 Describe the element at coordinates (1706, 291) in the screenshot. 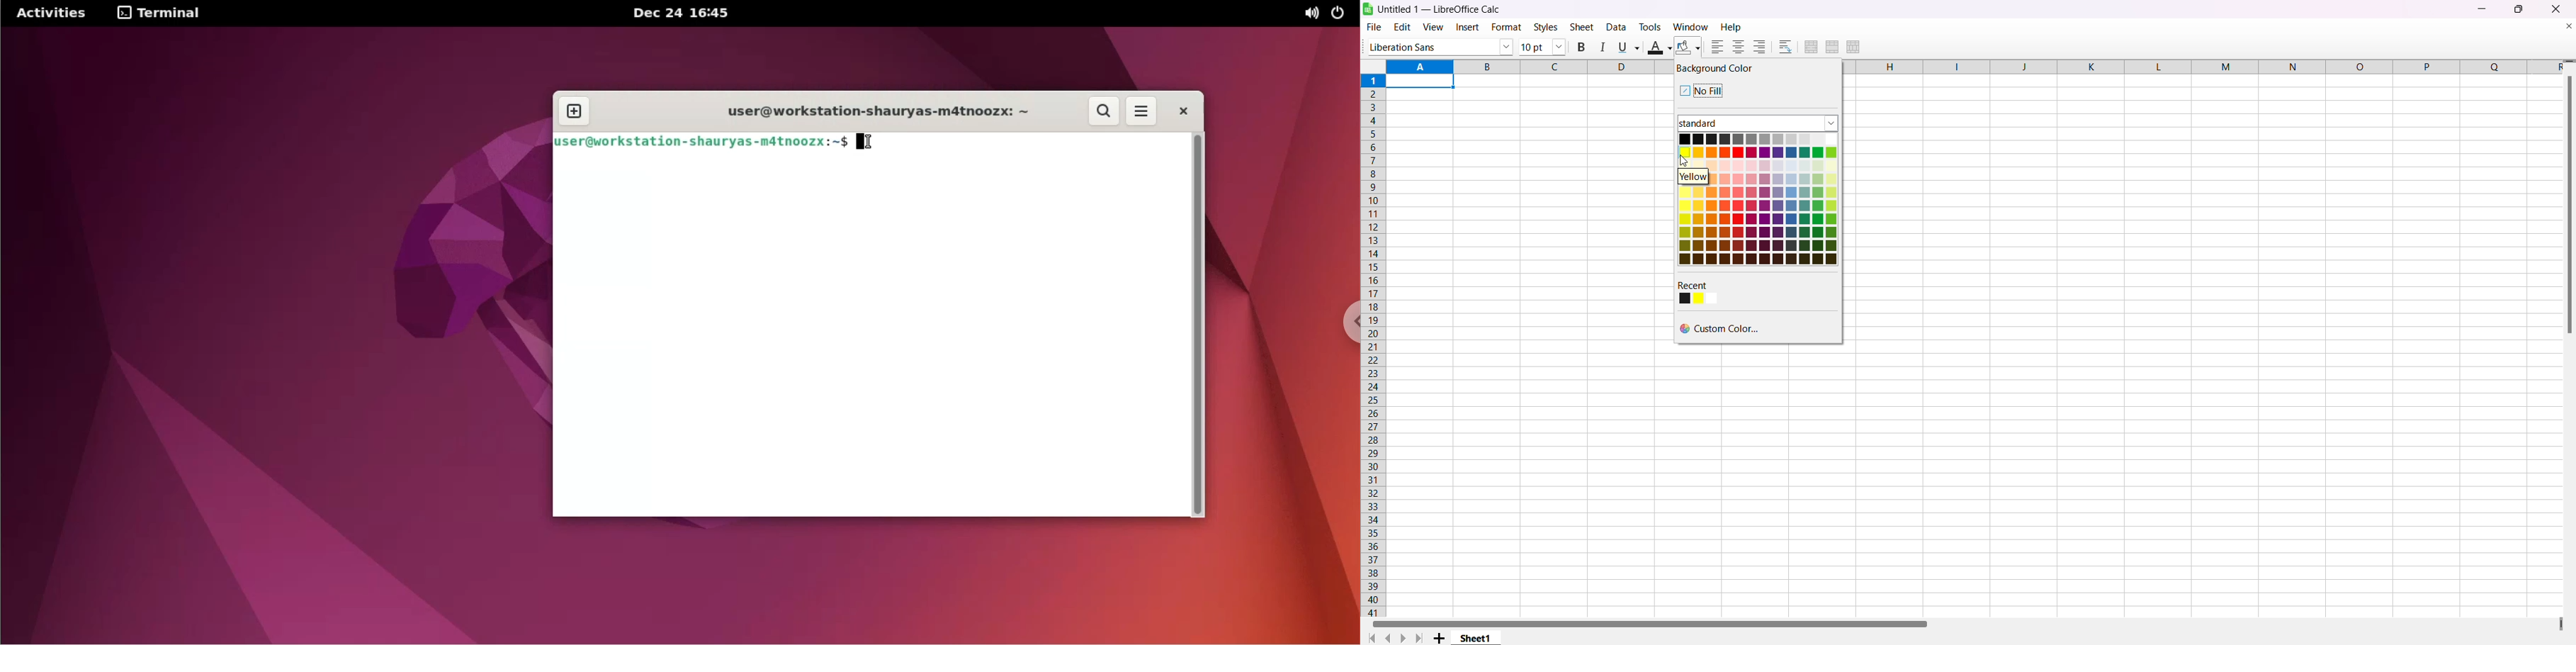

I see `recent color` at that location.